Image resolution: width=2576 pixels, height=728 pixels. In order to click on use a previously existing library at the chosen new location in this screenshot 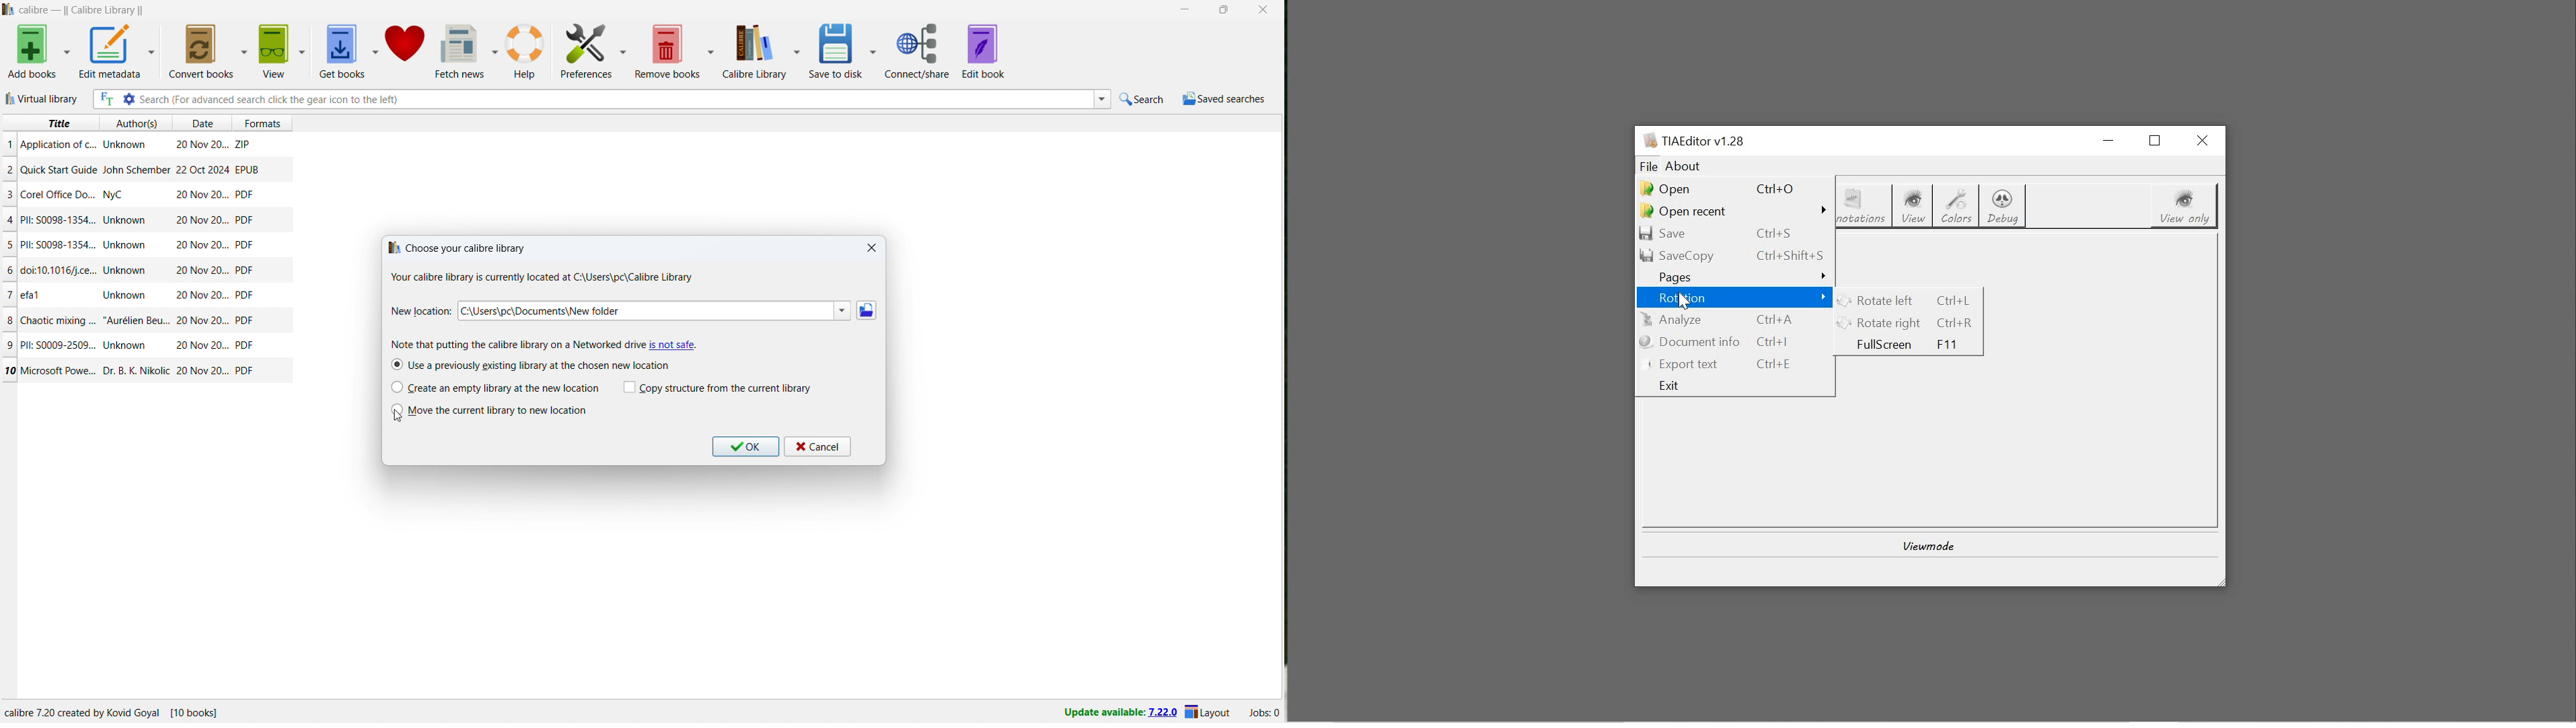, I will do `click(530, 364)`.